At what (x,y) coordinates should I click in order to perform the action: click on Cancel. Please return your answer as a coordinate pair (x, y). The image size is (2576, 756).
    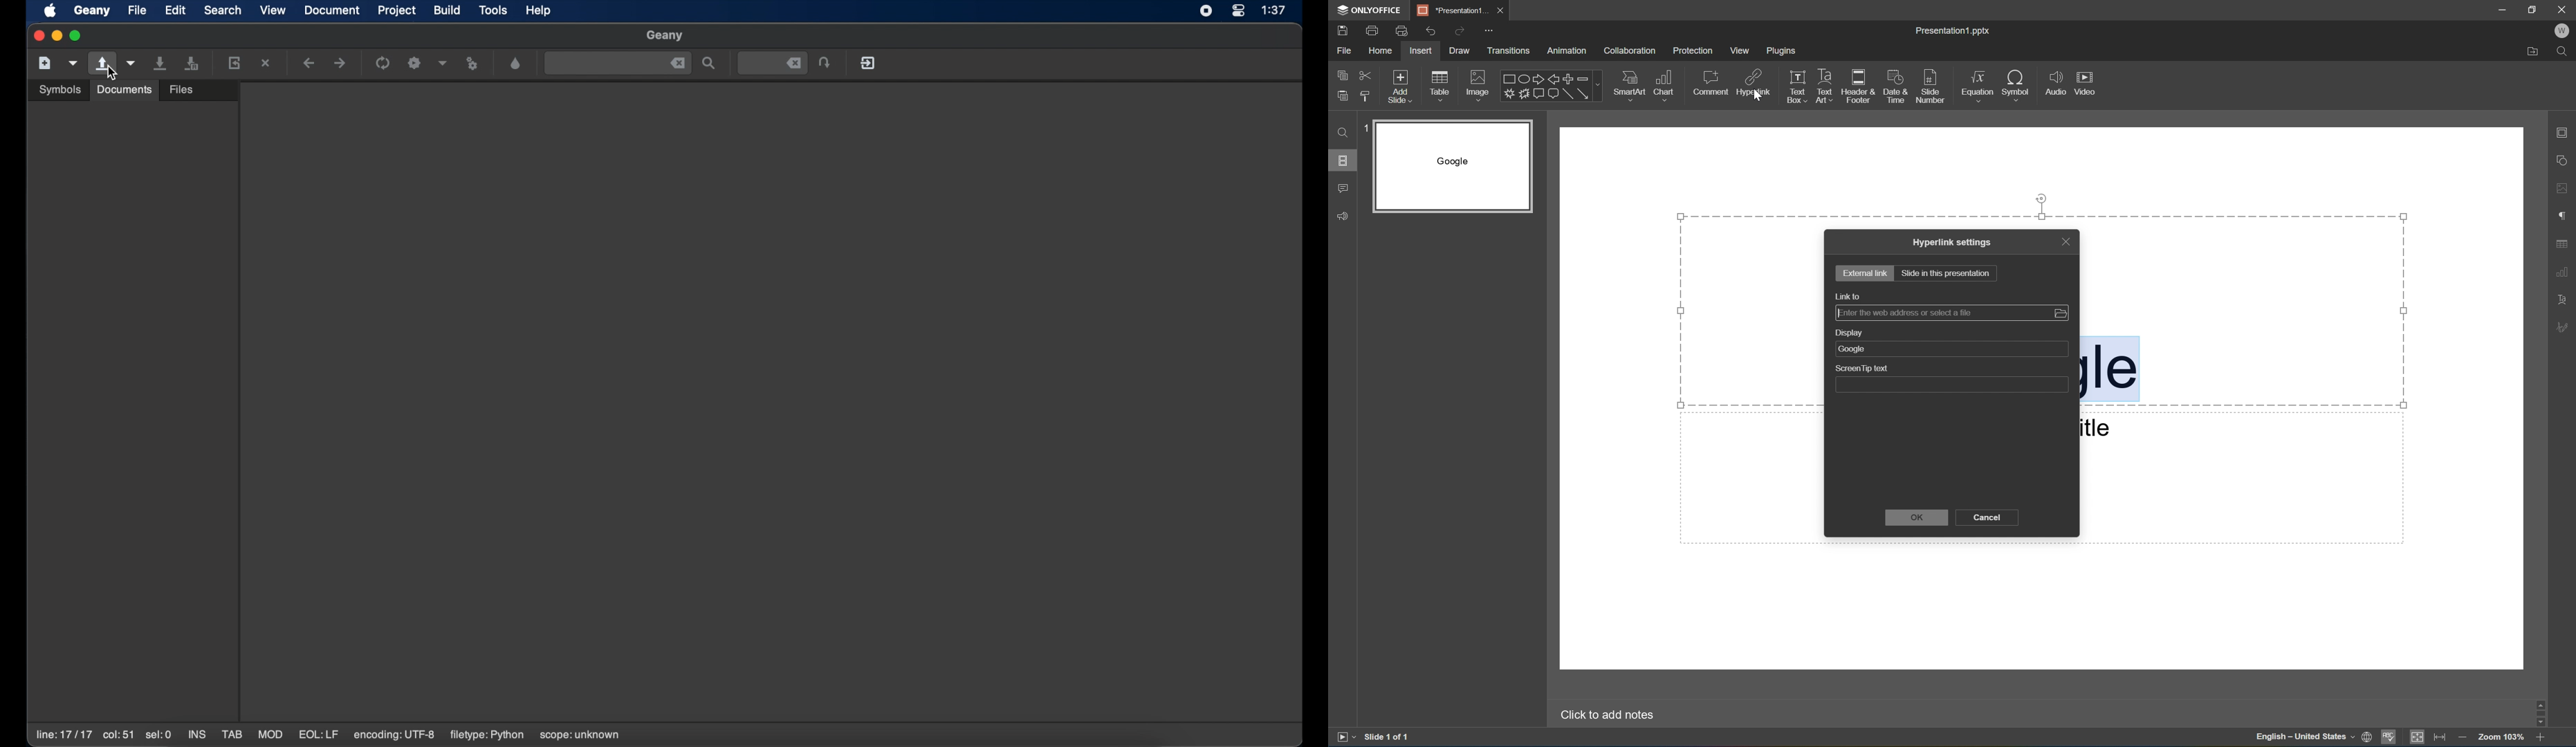
    Looking at the image, I should click on (1988, 518).